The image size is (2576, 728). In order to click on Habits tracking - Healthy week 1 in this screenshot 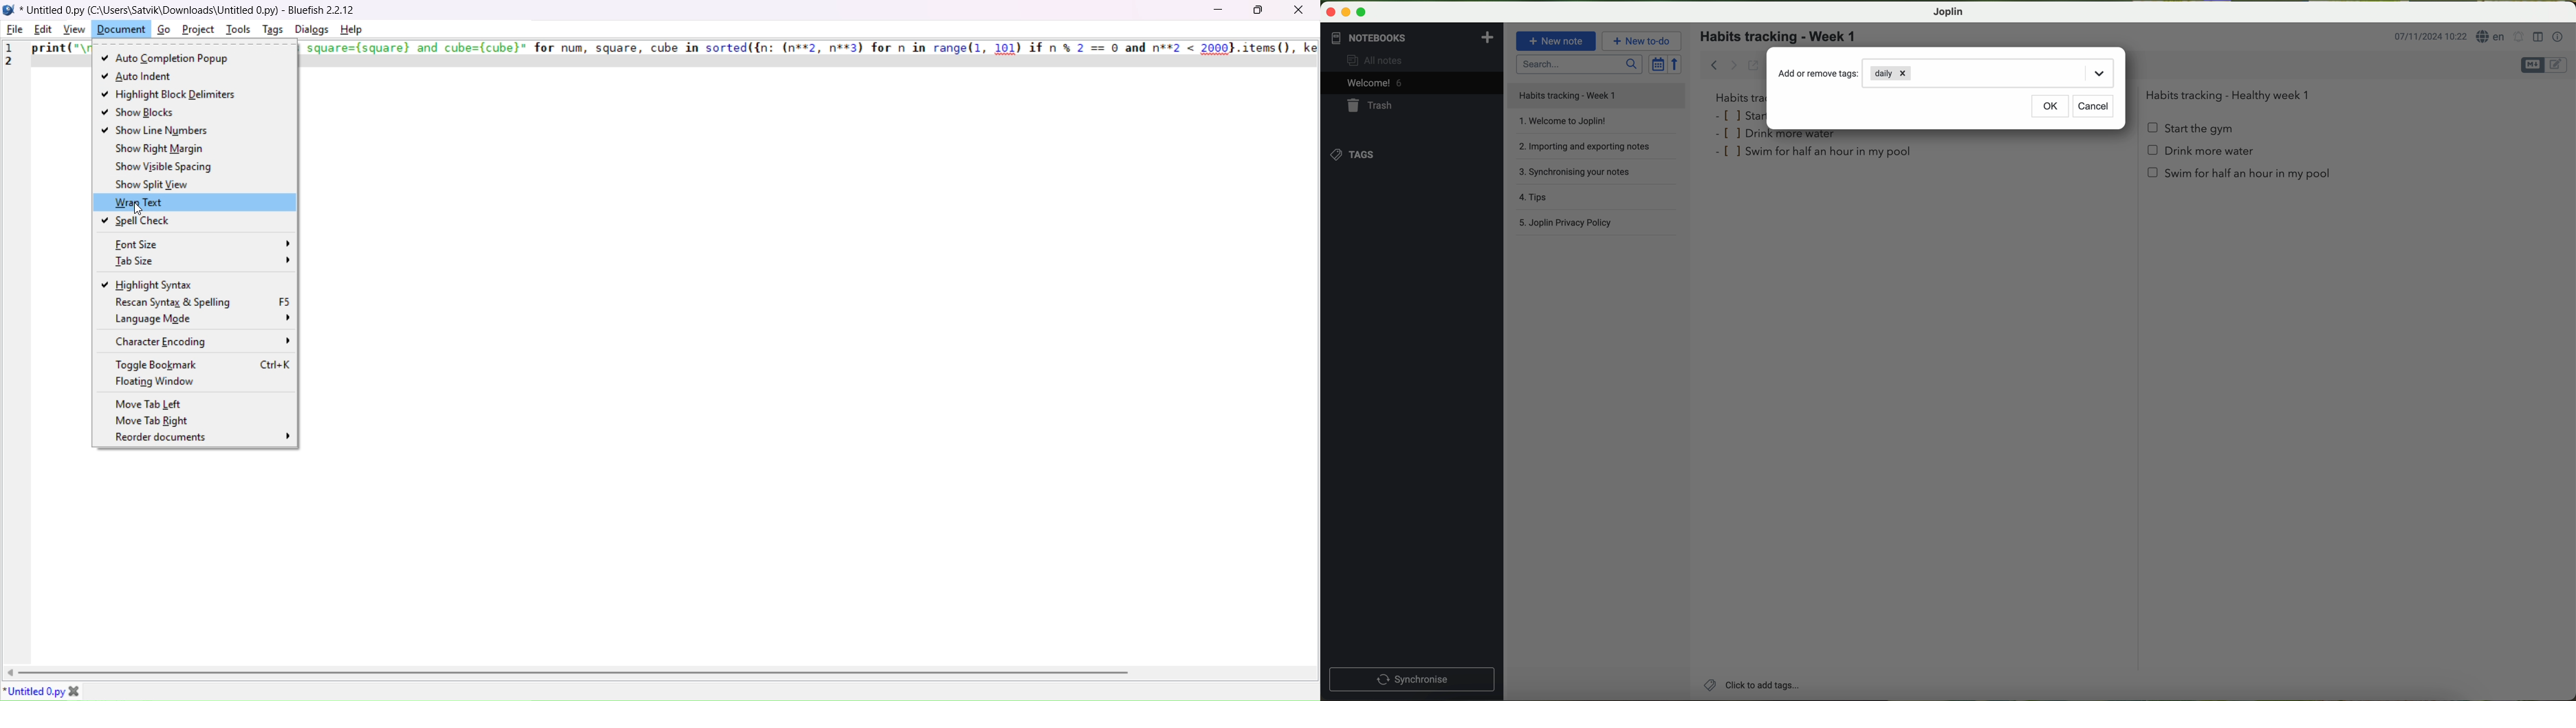, I will do `click(2233, 93)`.